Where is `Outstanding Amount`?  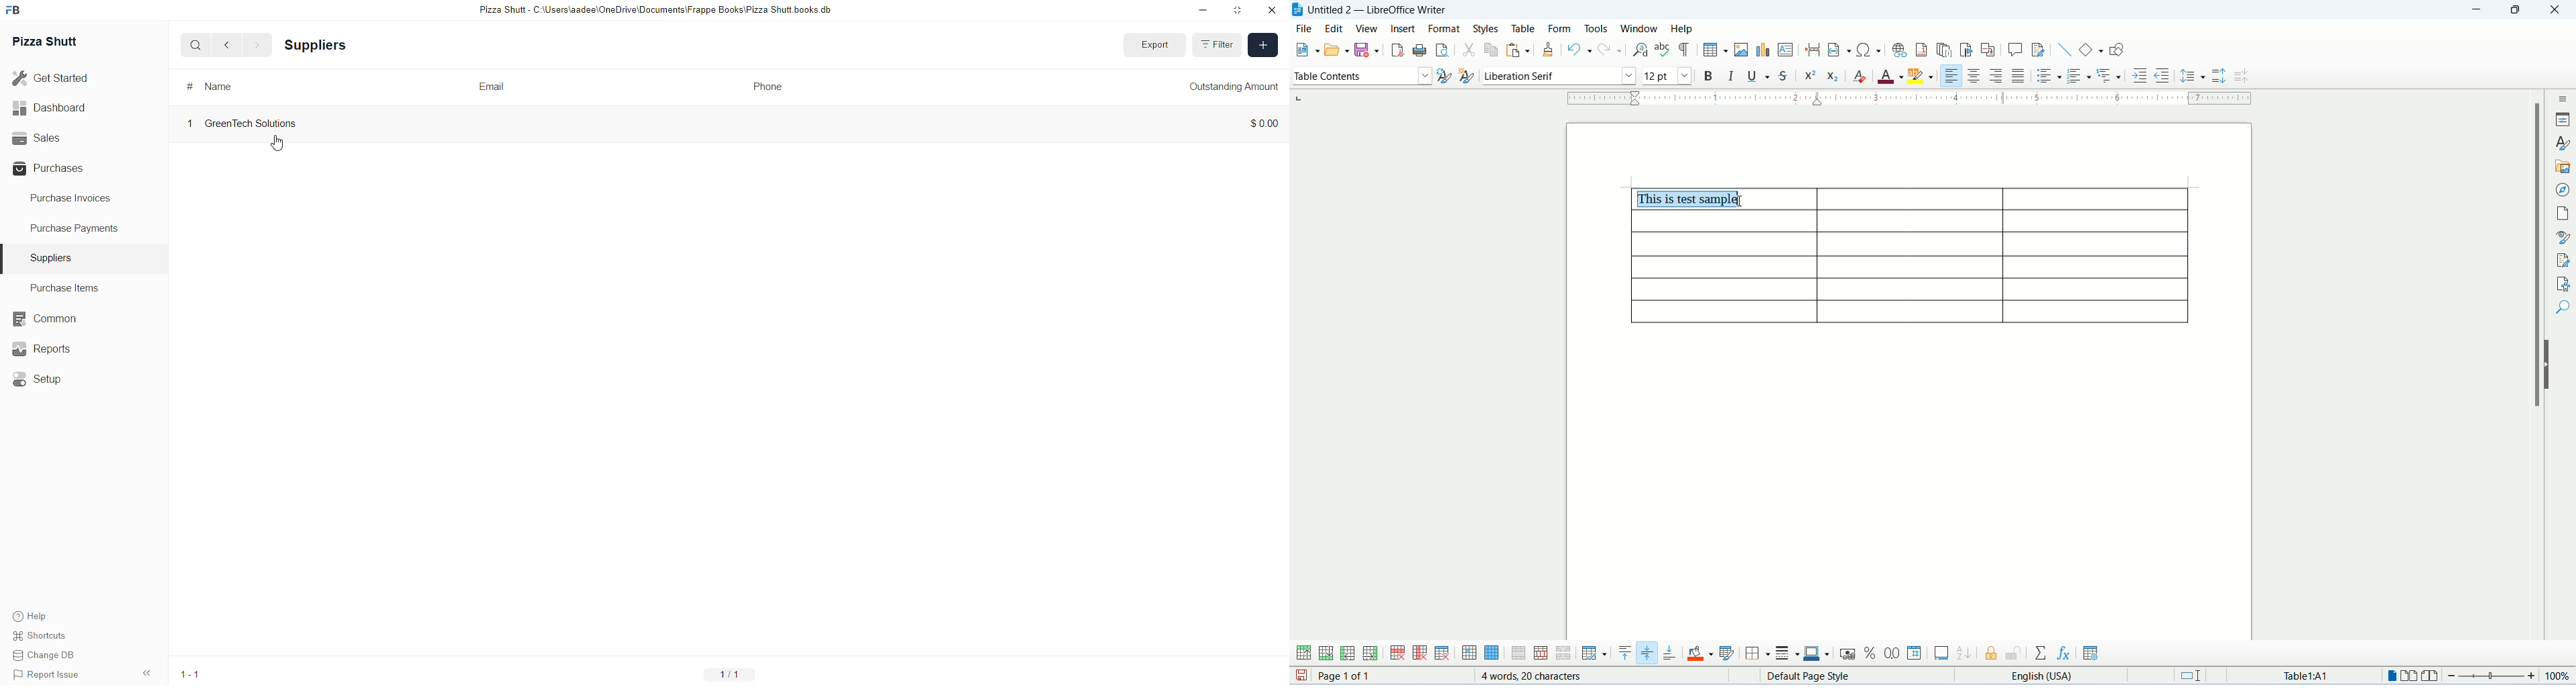
Outstanding Amount is located at coordinates (1234, 86).